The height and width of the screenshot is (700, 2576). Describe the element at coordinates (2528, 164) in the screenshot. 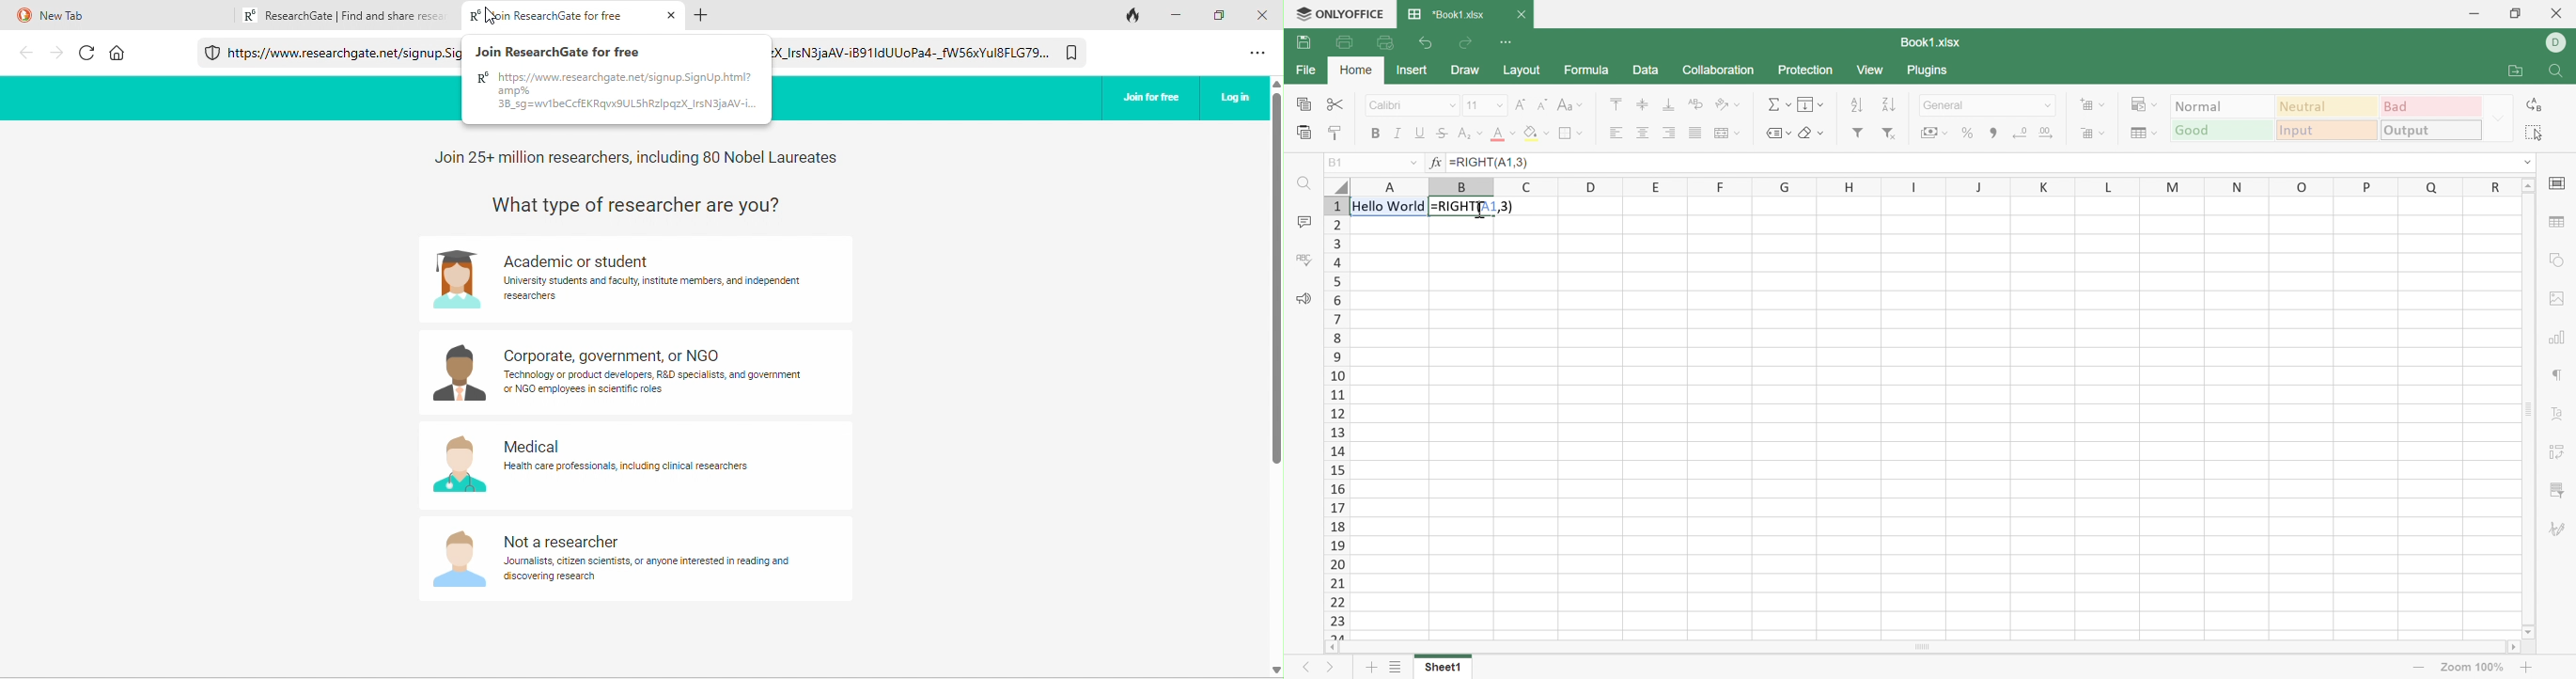

I see `Drop down` at that location.